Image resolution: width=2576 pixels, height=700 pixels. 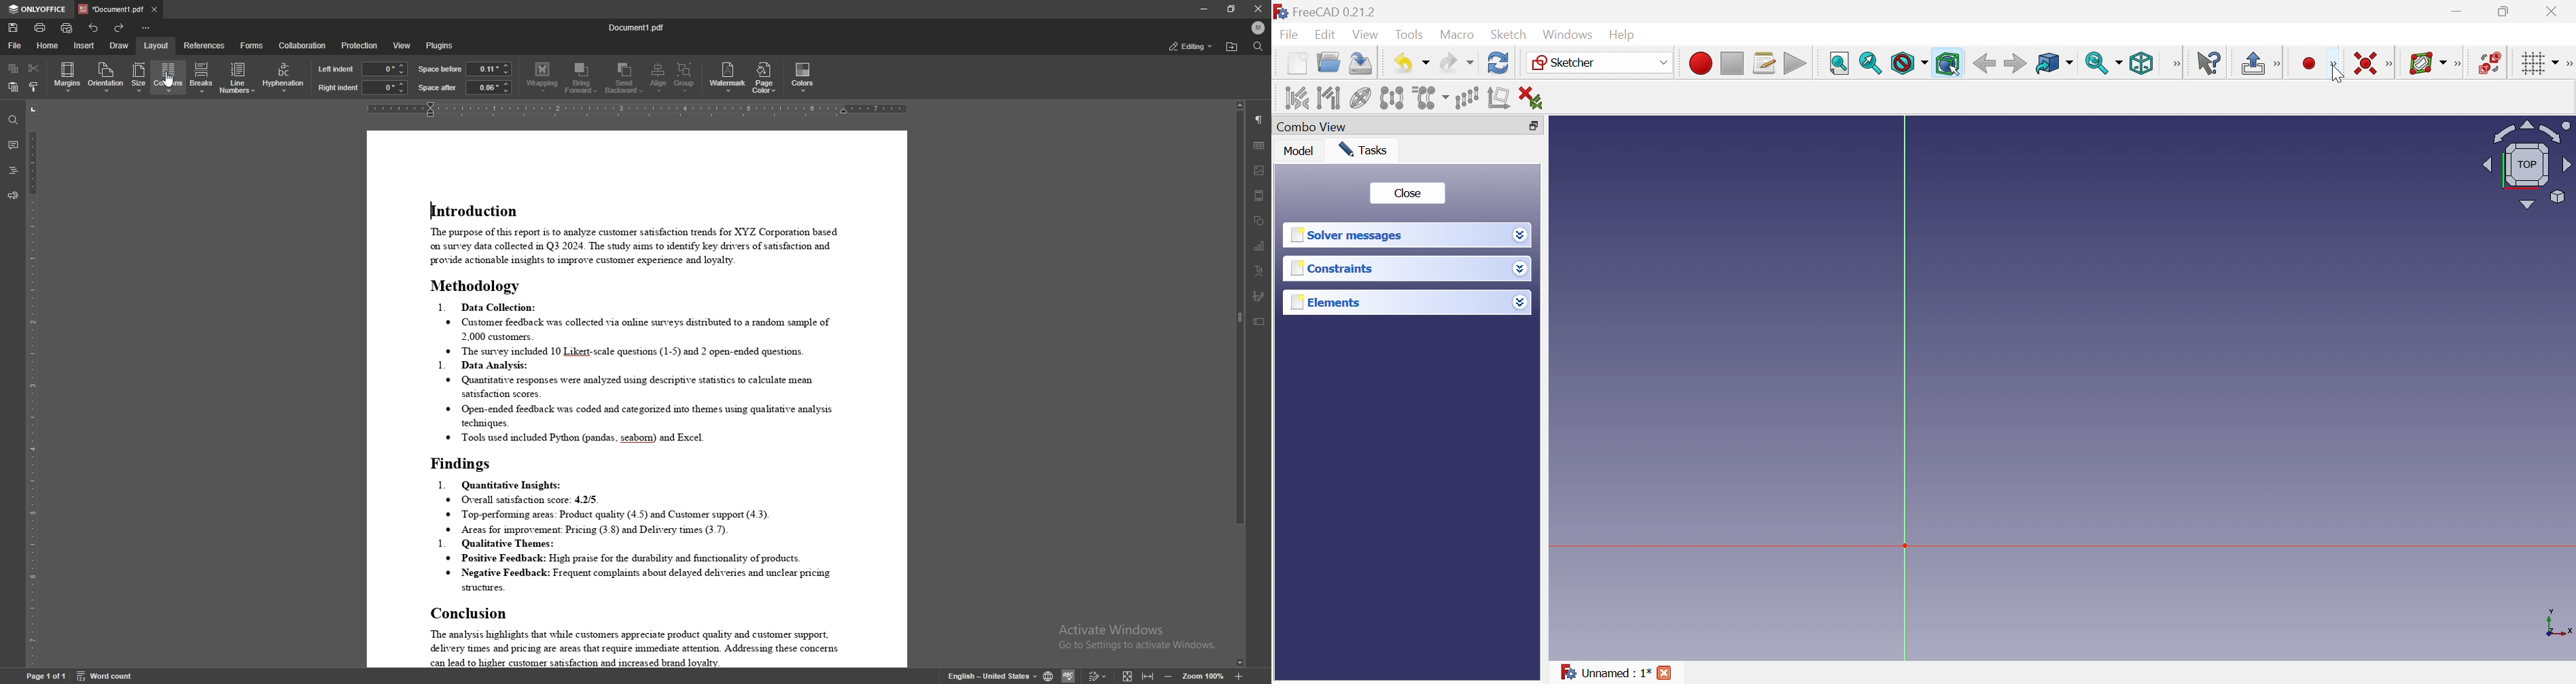 What do you see at coordinates (2337, 78) in the screenshot?
I see `cursor` at bounding box center [2337, 78].